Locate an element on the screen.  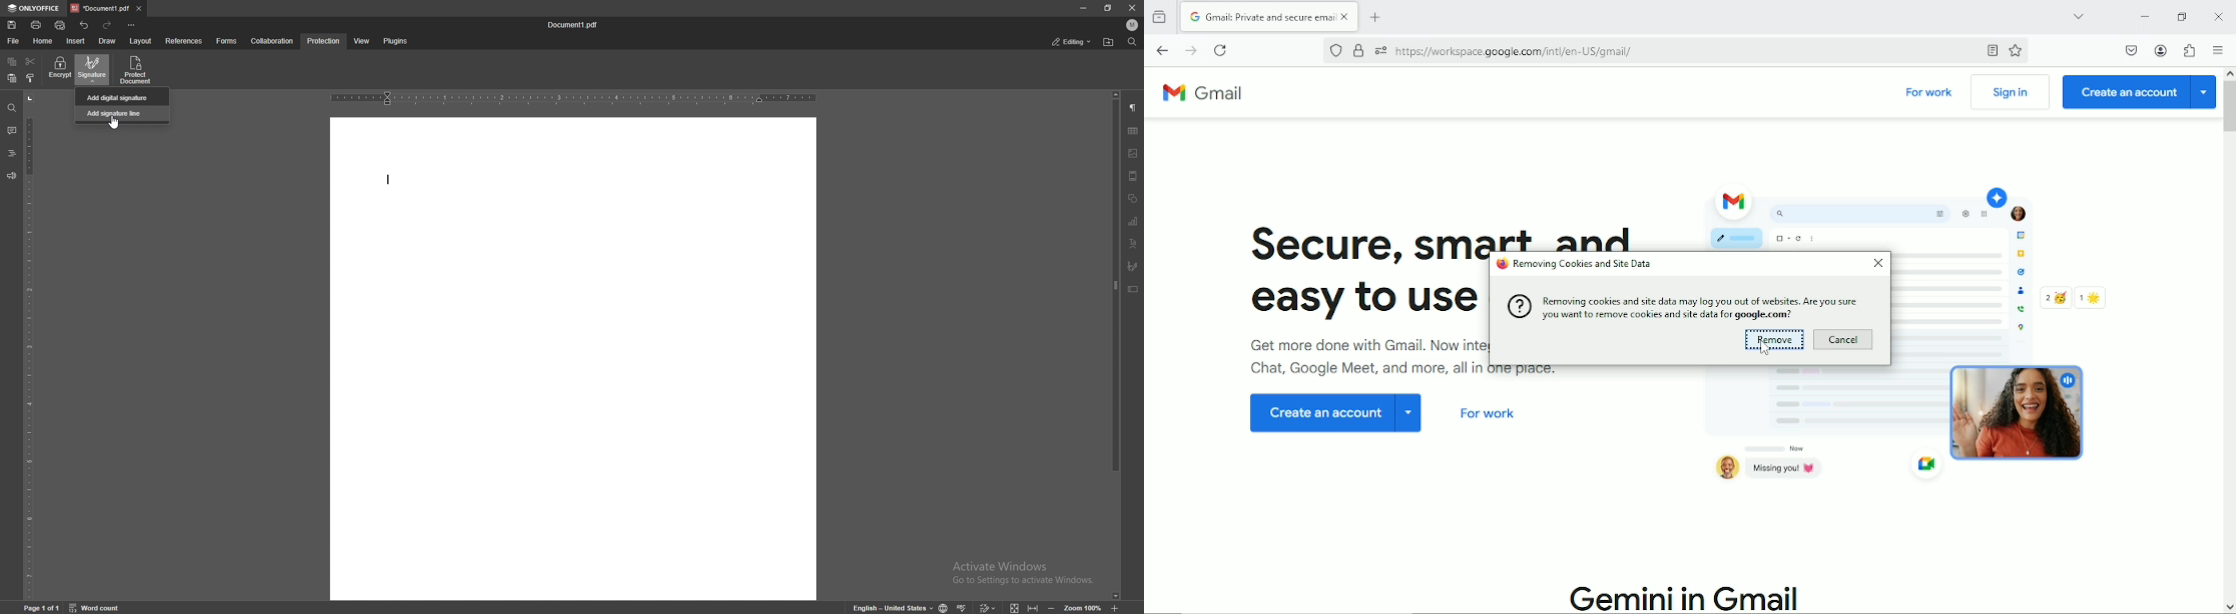
print is located at coordinates (37, 24).